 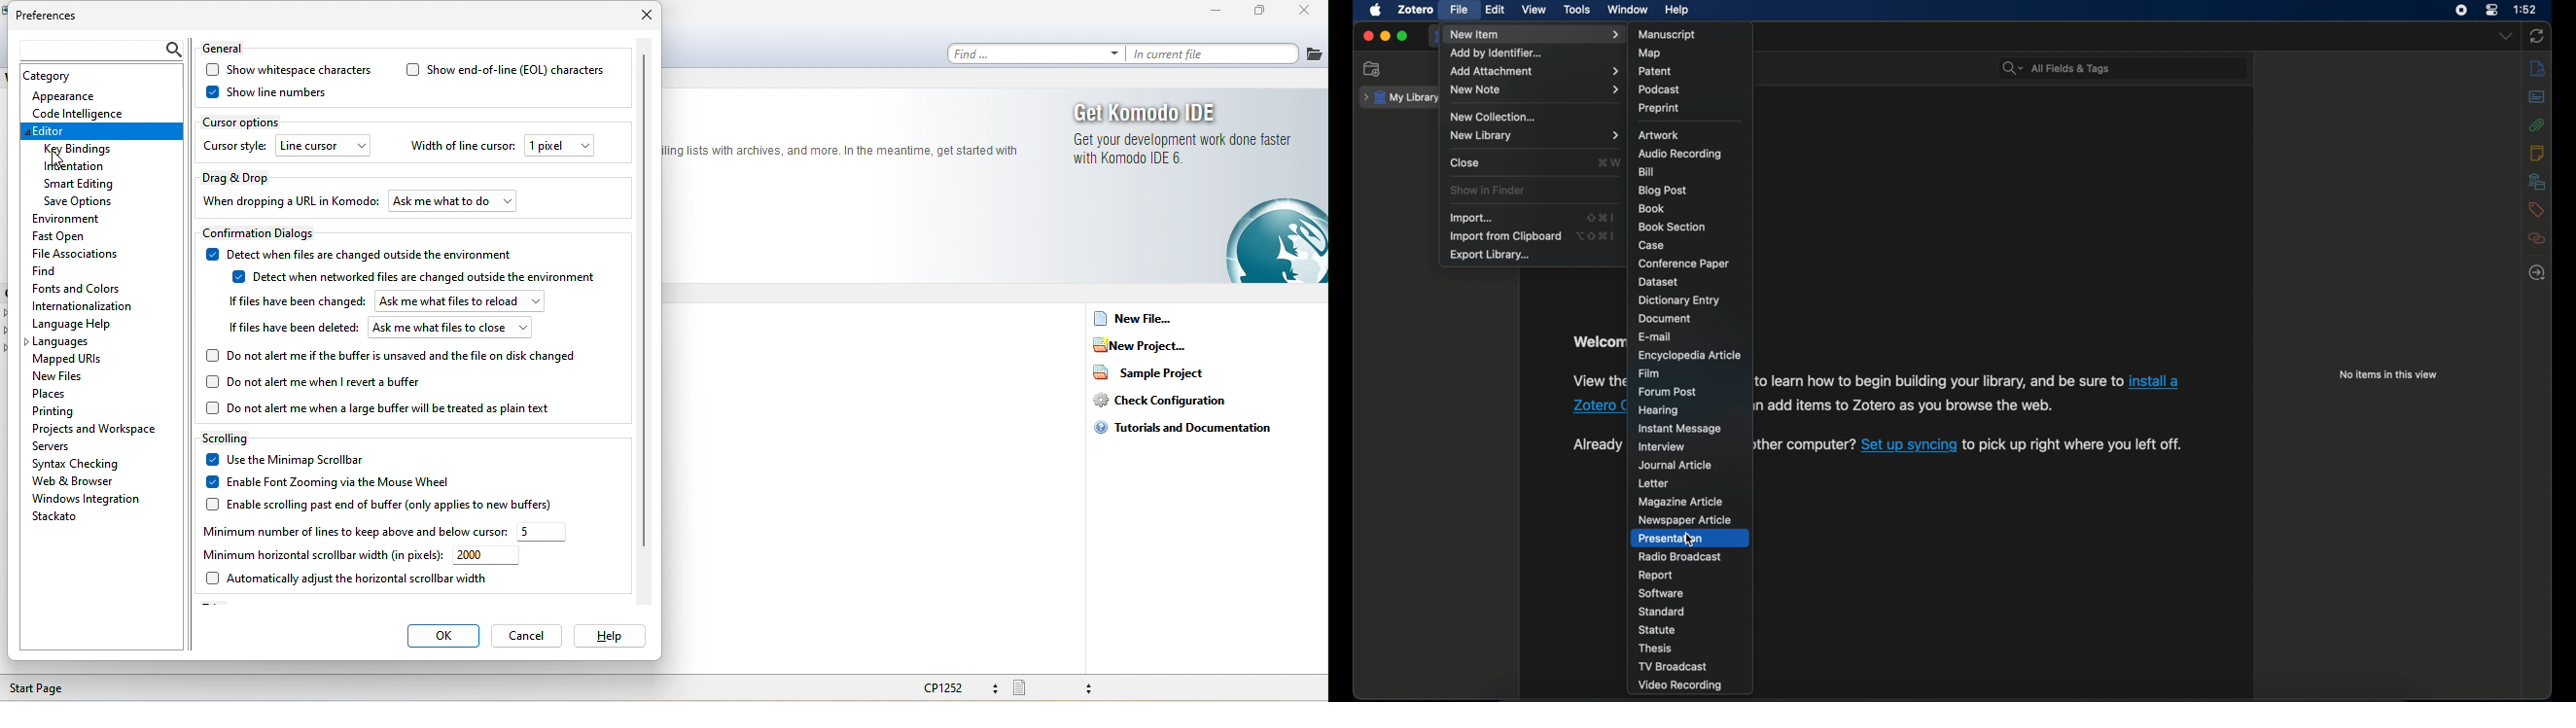 What do you see at coordinates (1806, 443) in the screenshot?
I see `Already using Zotero on another computer?` at bounding box center [1806, 443].